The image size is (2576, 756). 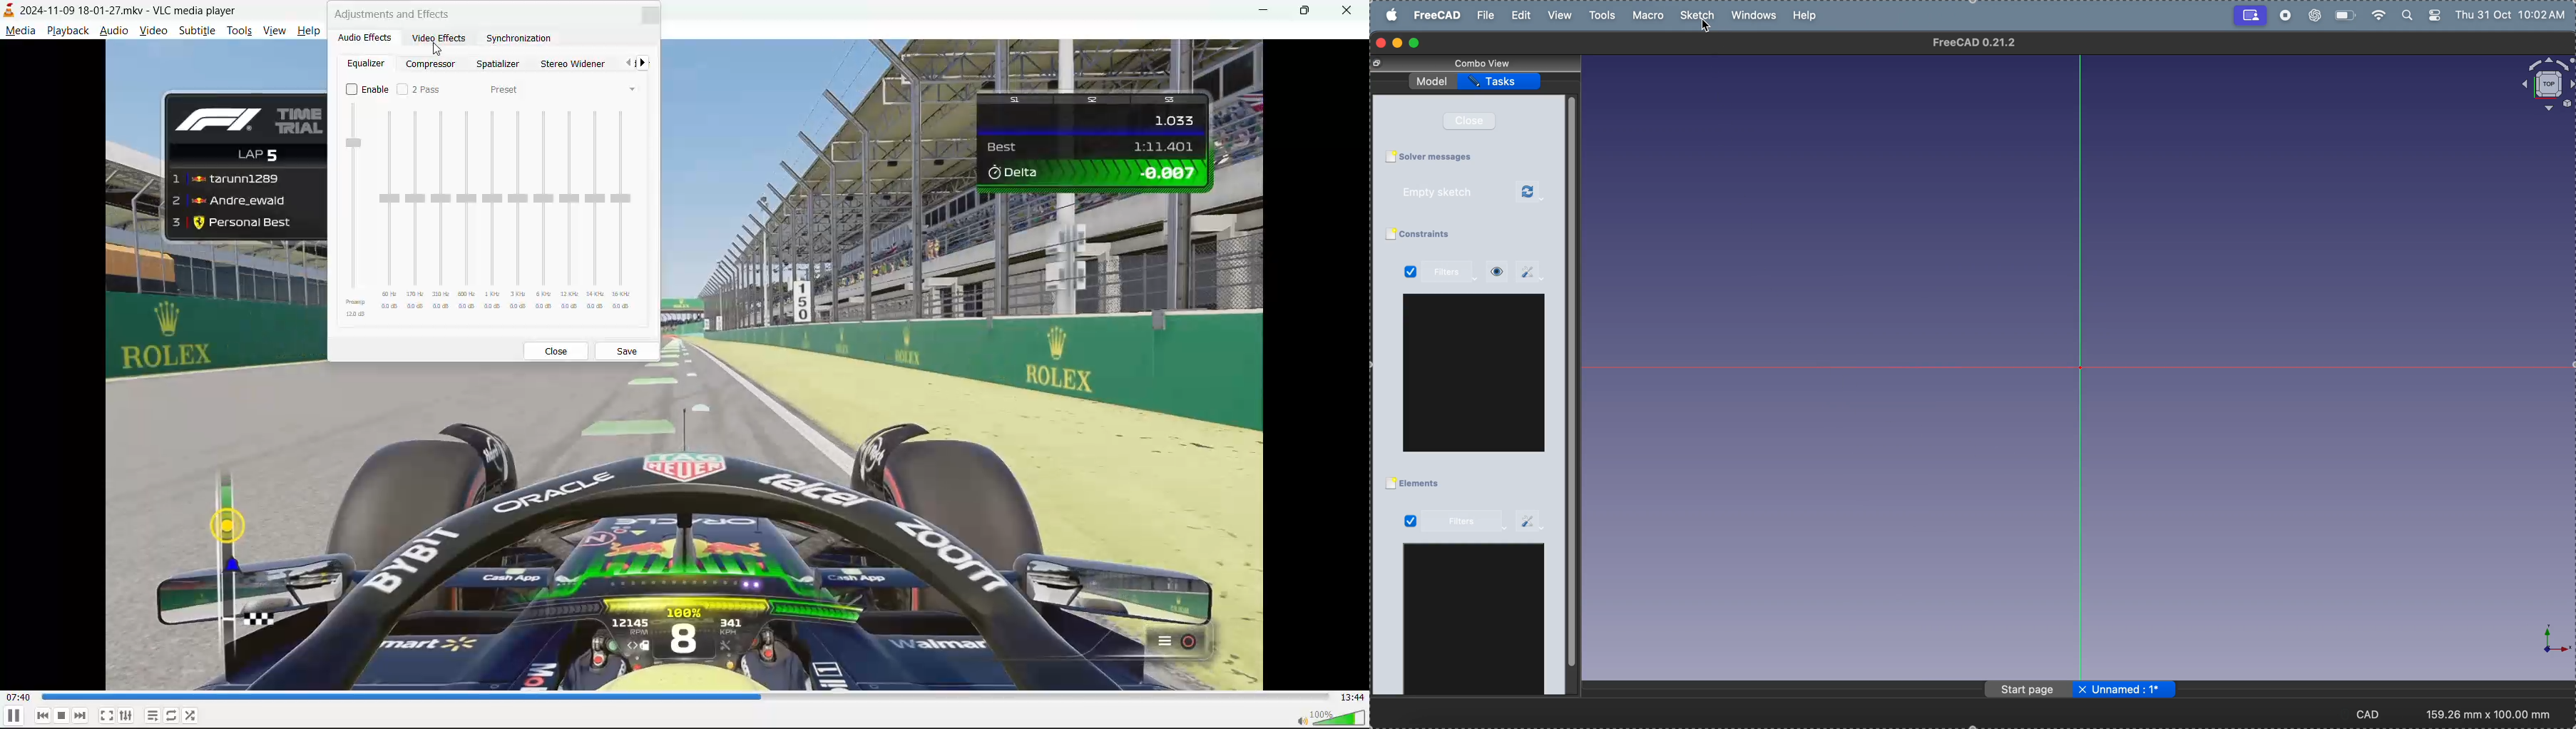 What do you see at coordinates (1464, 522) in the screenshot?
I see `filters` at bounding box center [1464, 522].